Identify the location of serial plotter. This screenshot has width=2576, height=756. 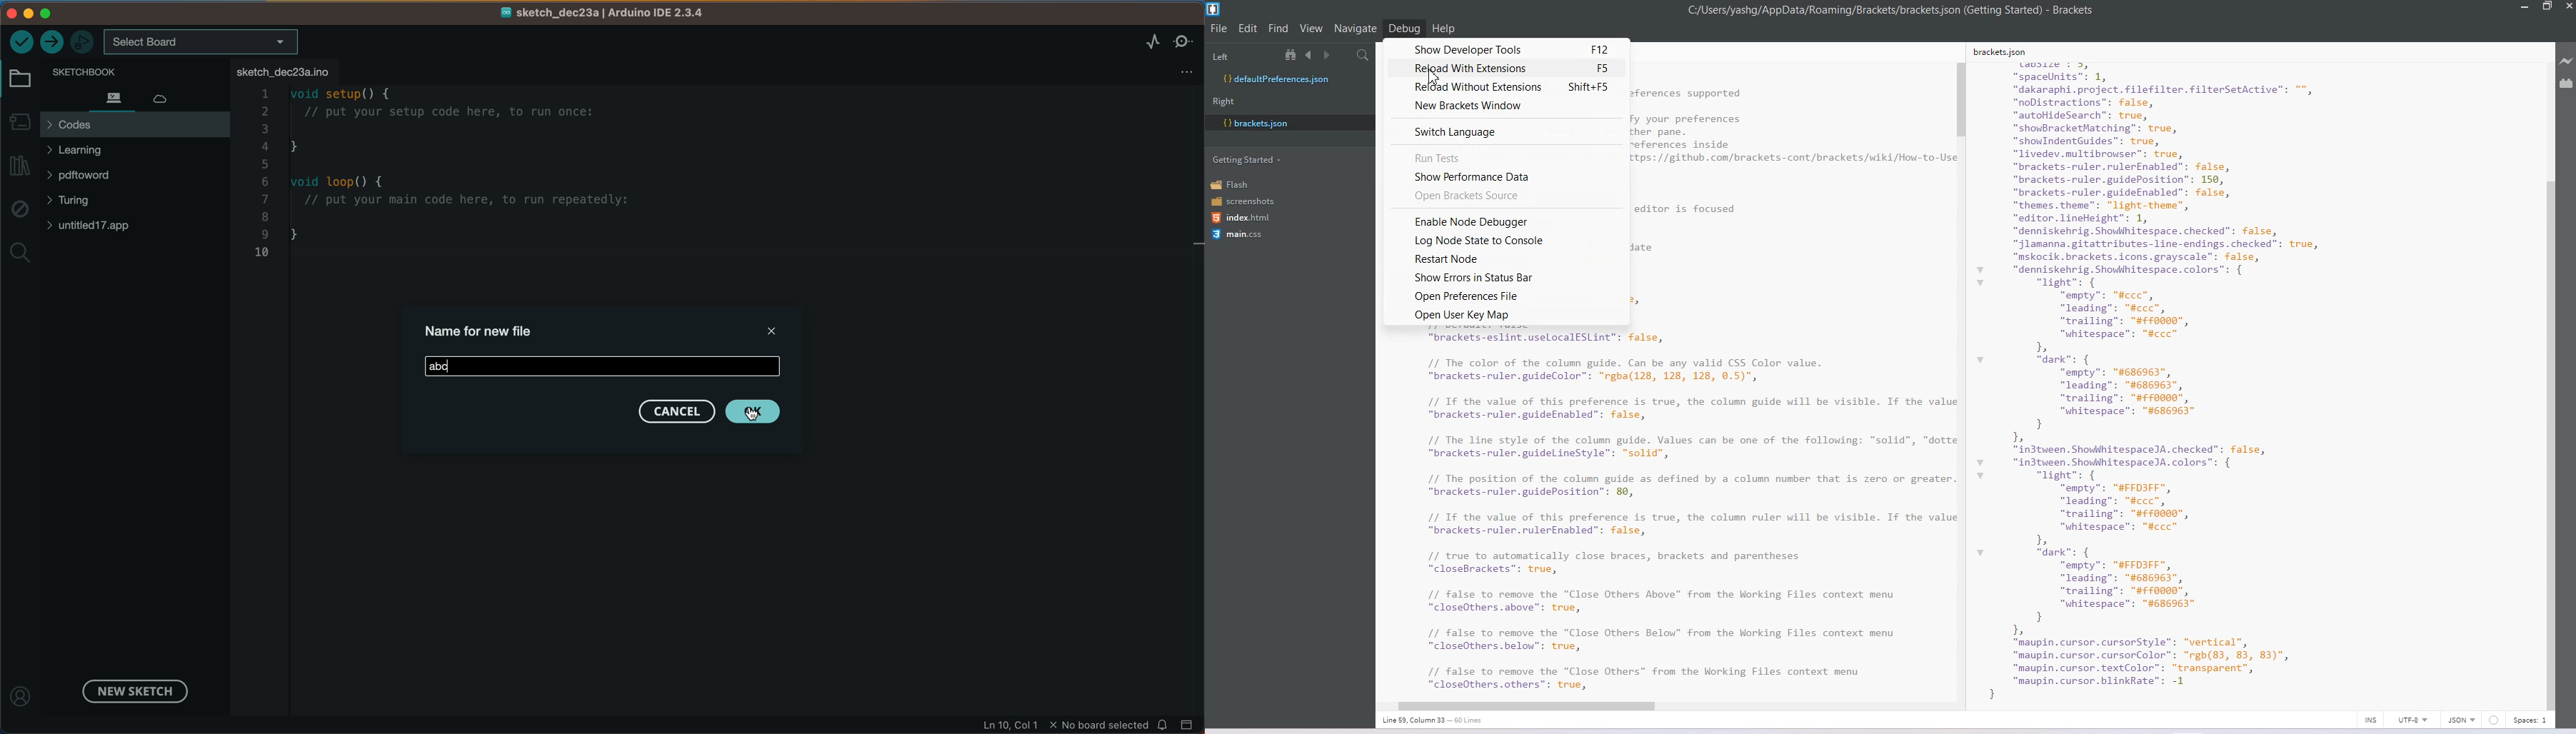
(1142, 41).